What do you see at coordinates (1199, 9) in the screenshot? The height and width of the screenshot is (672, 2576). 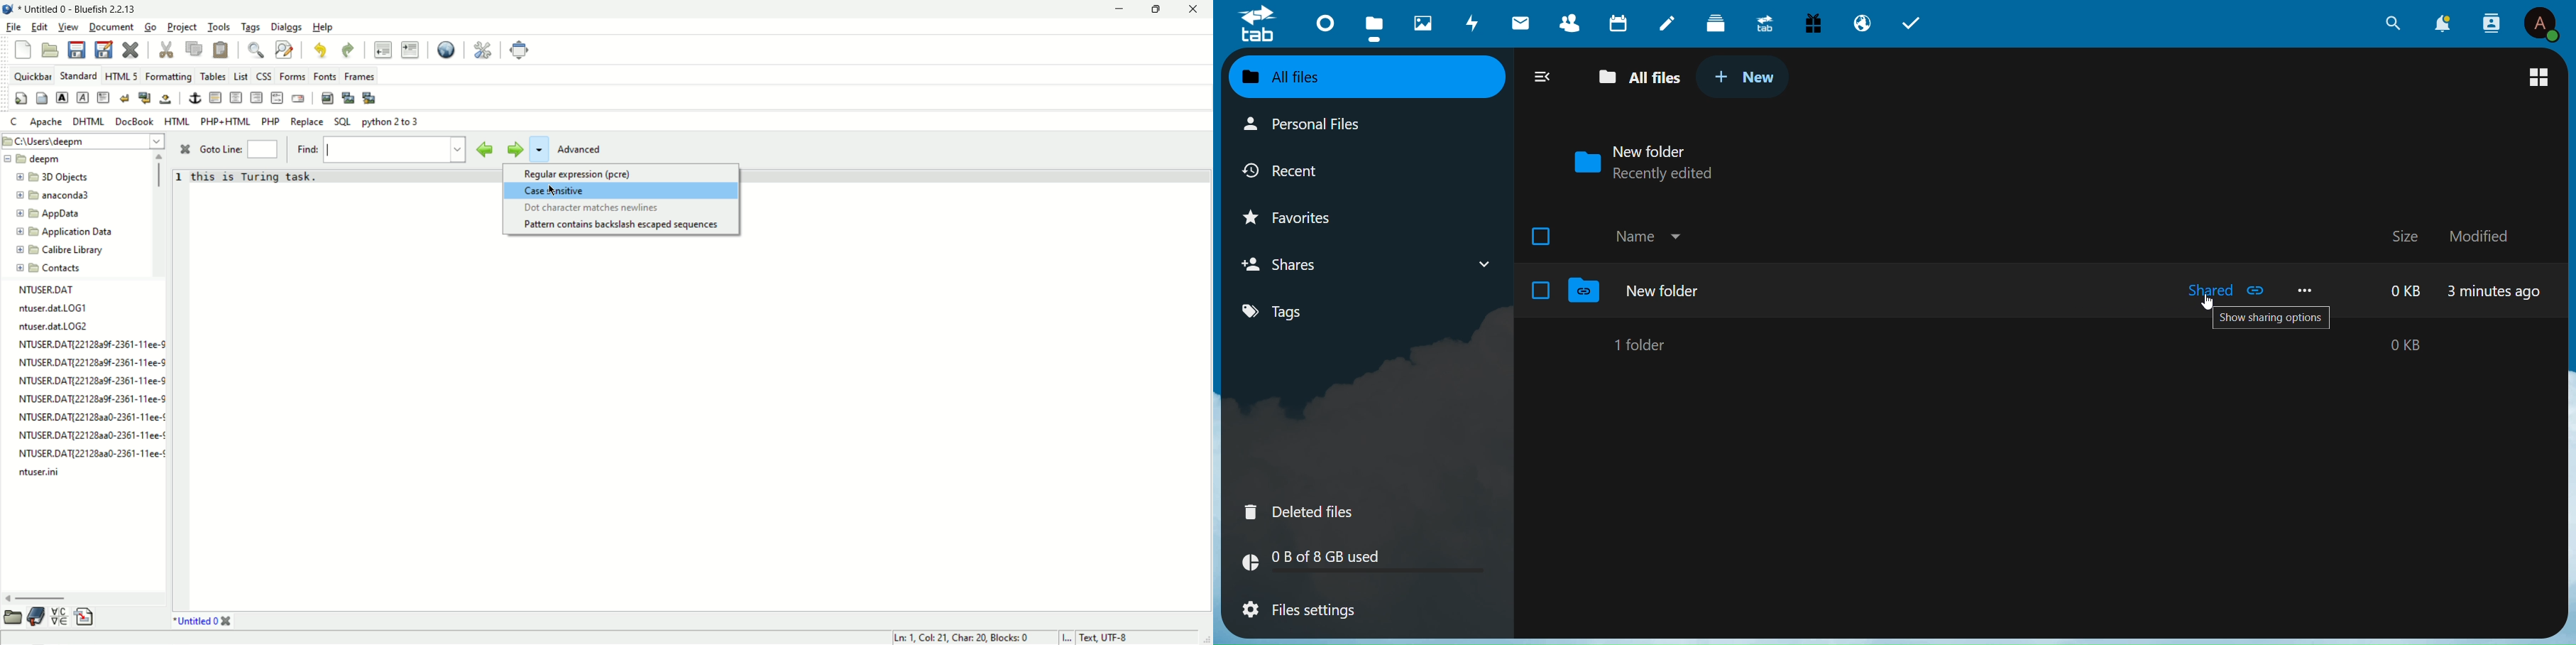 I see `close` at bounding box center [1199, 9].